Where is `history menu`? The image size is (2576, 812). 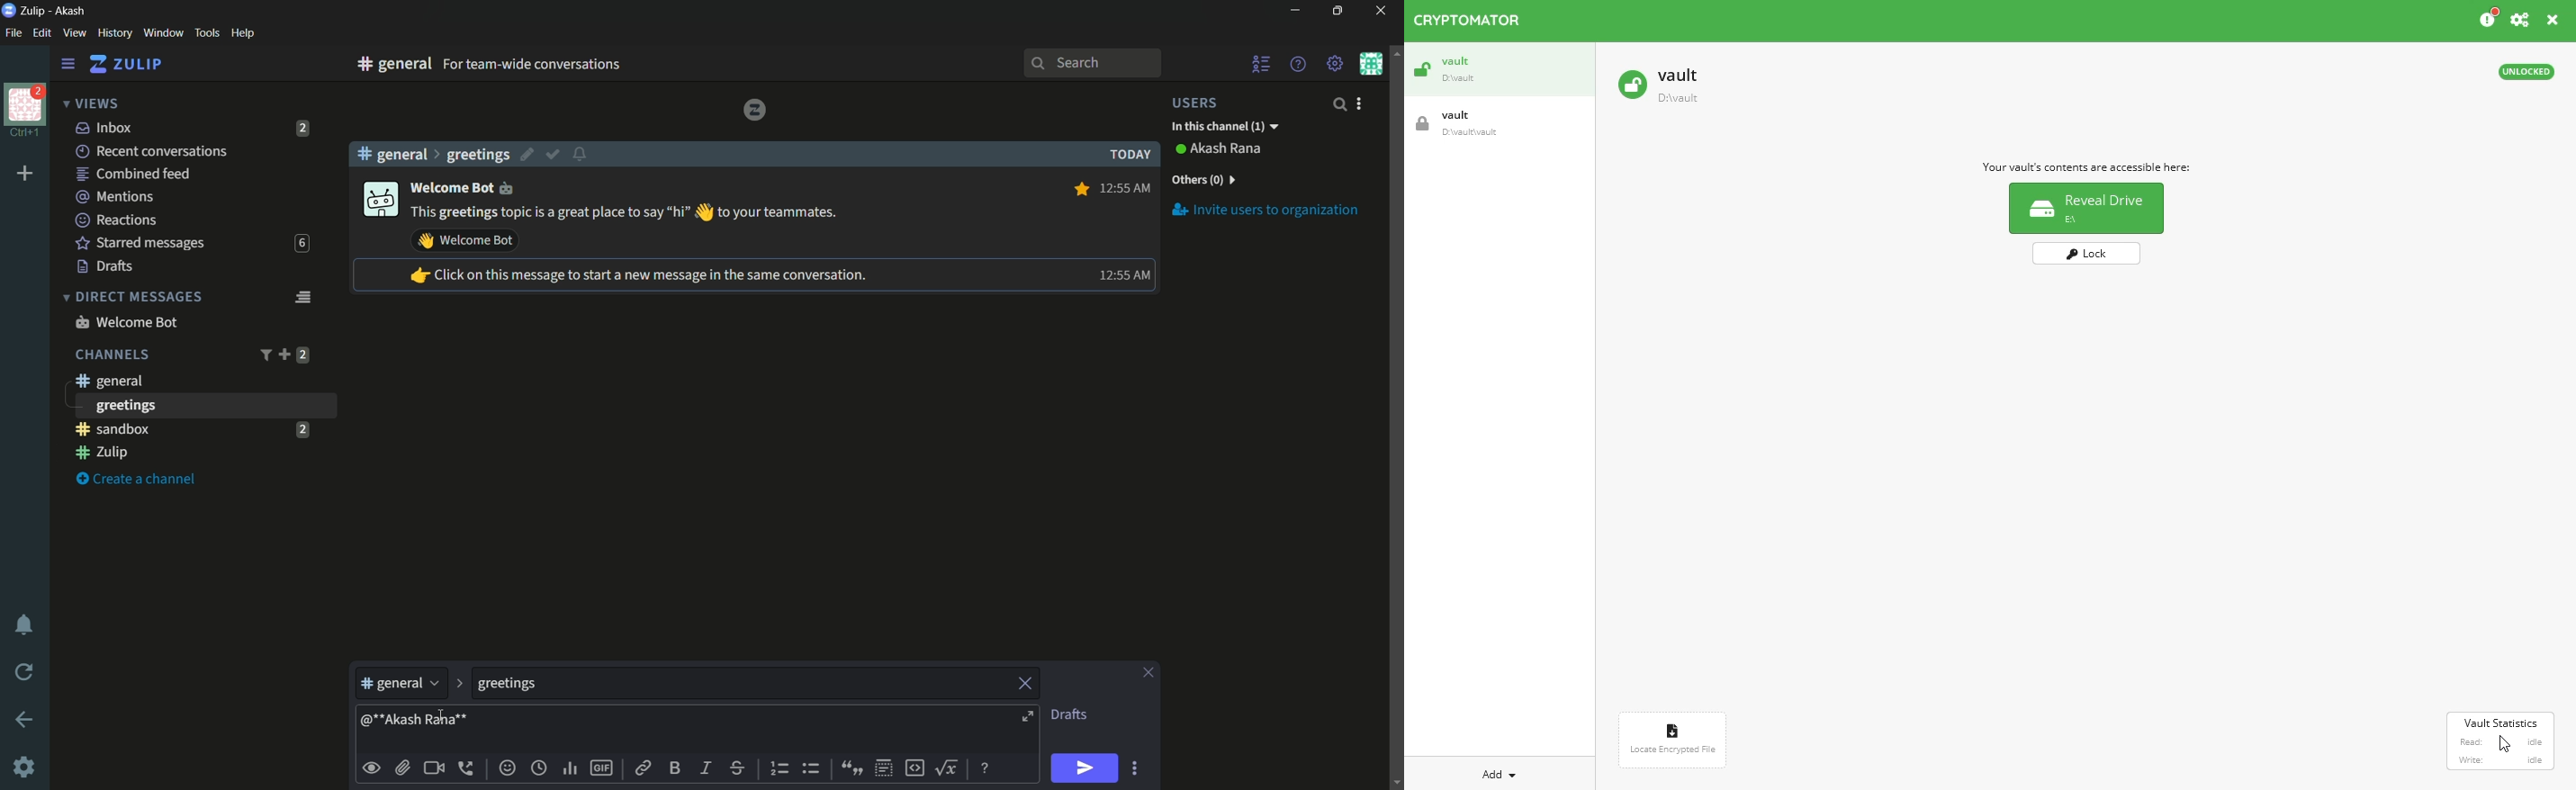 history menu is located at coordinates (115, 32).